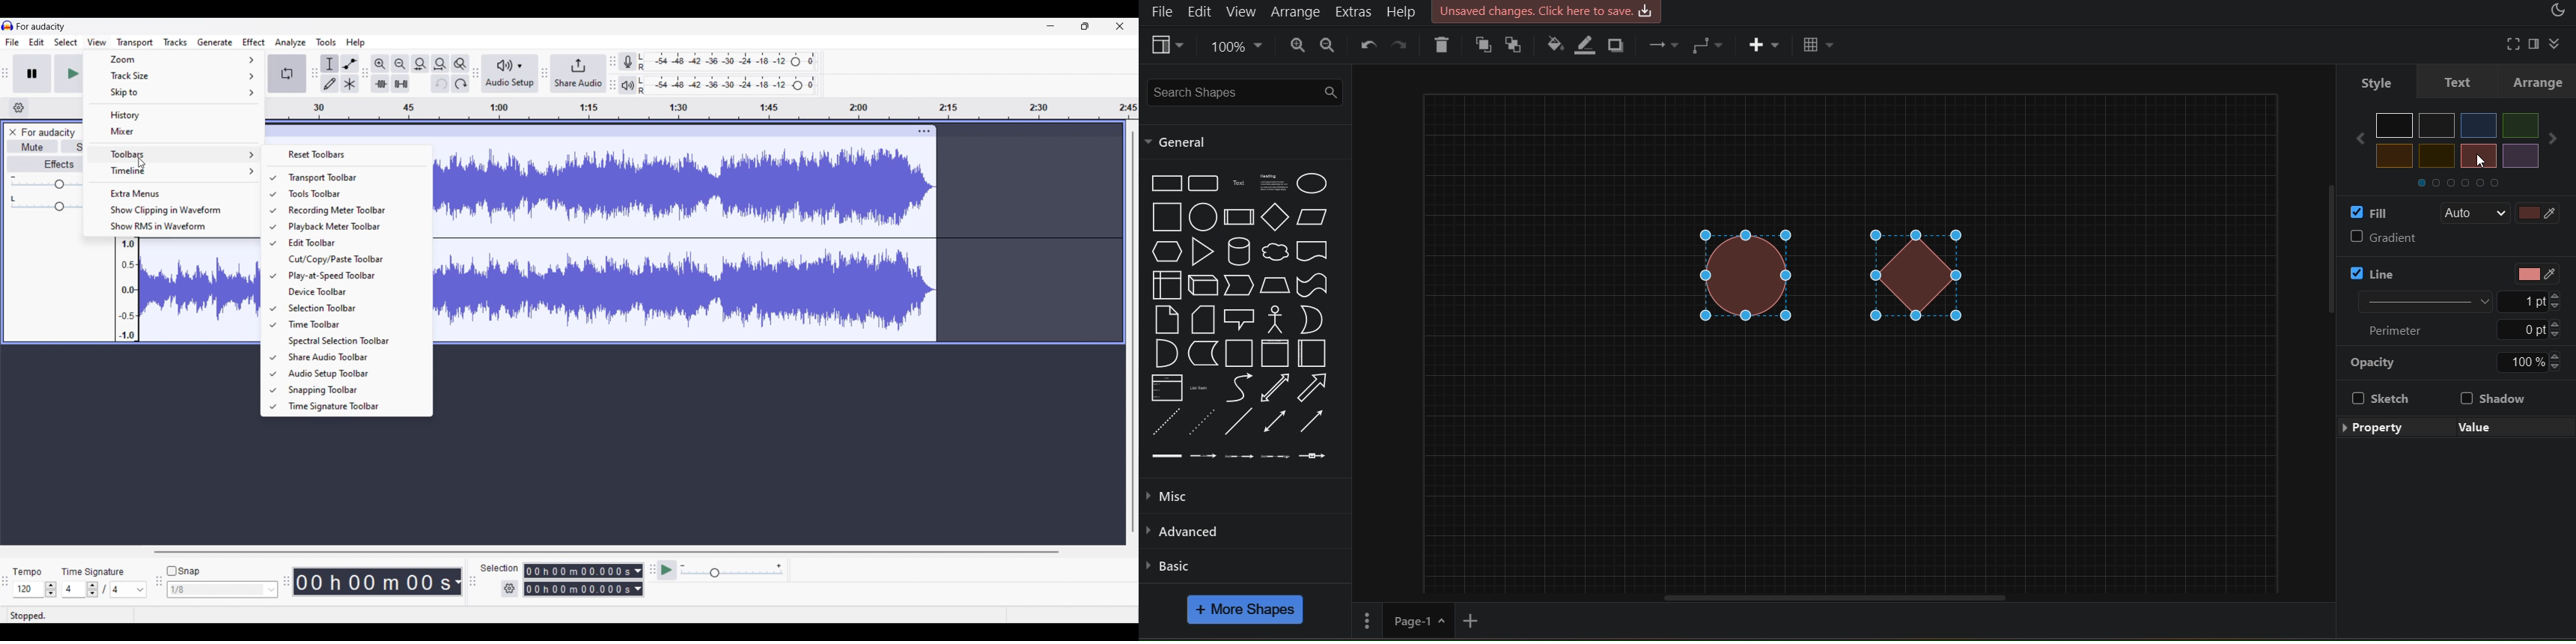 The image size is (2576, 644). Describe the element at coordinates (1246, 570) in the screenshot. I see `basic` at that location.